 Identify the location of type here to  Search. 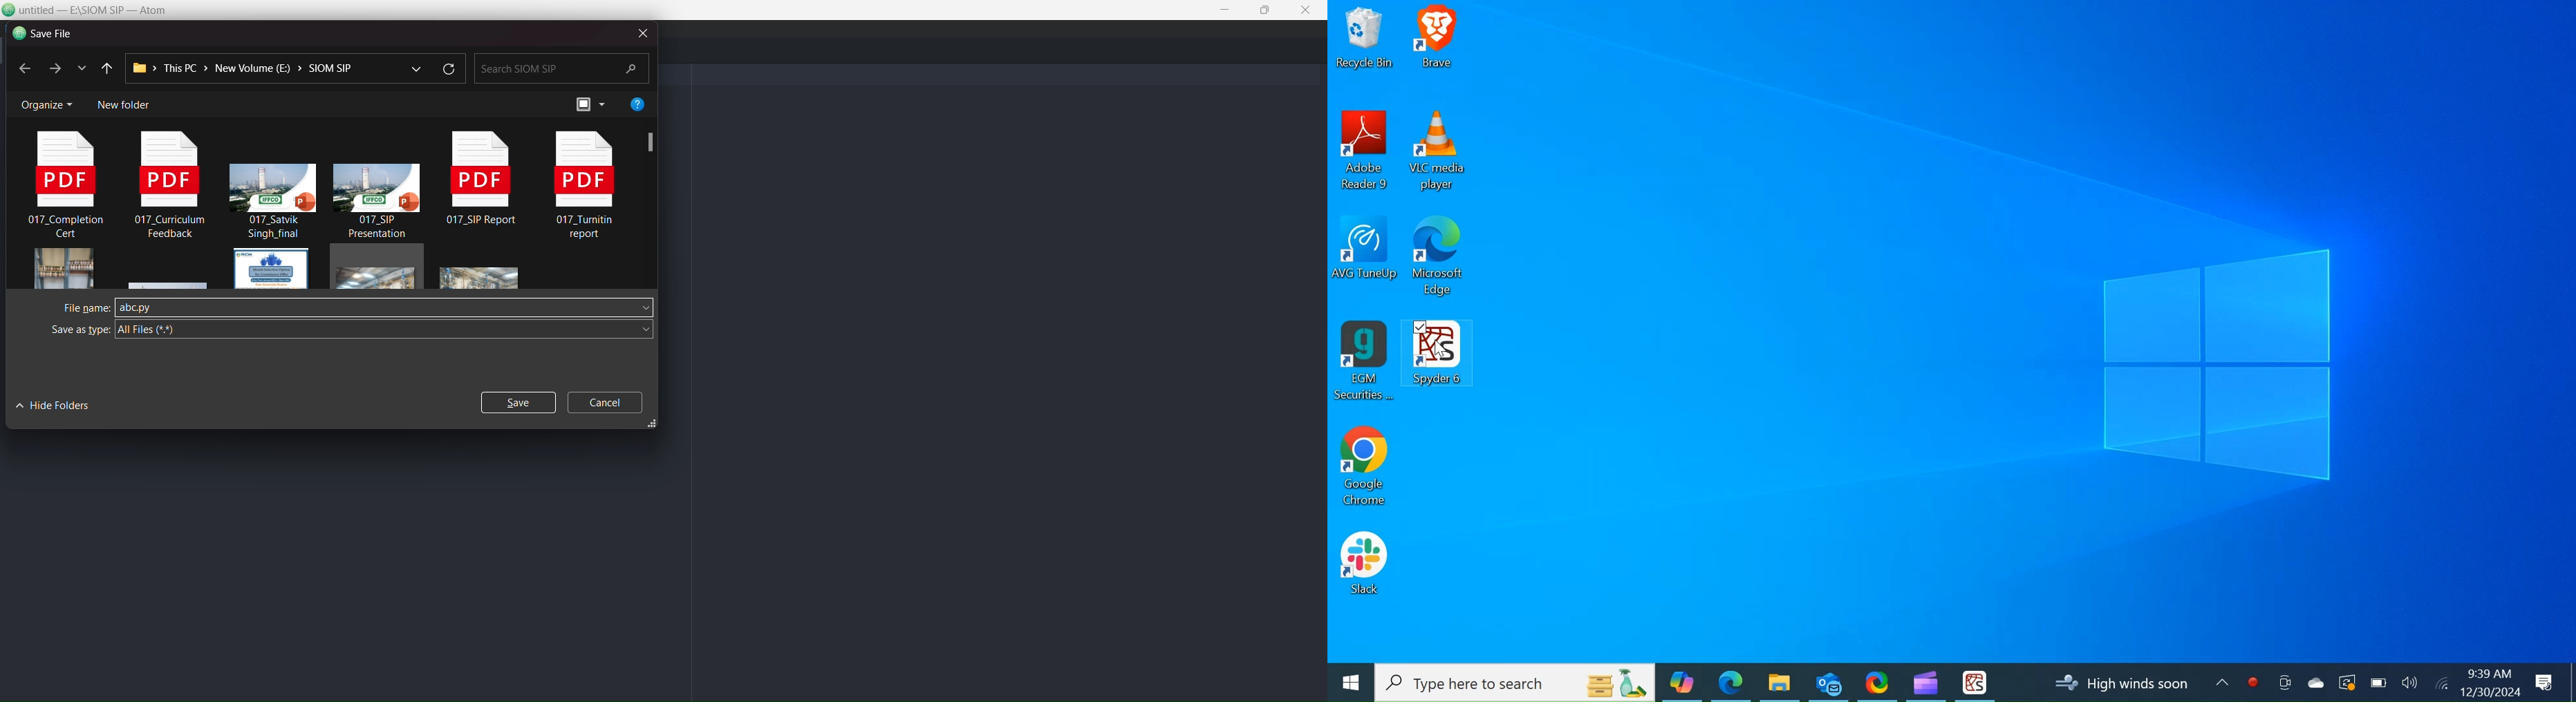
(1516, 683).